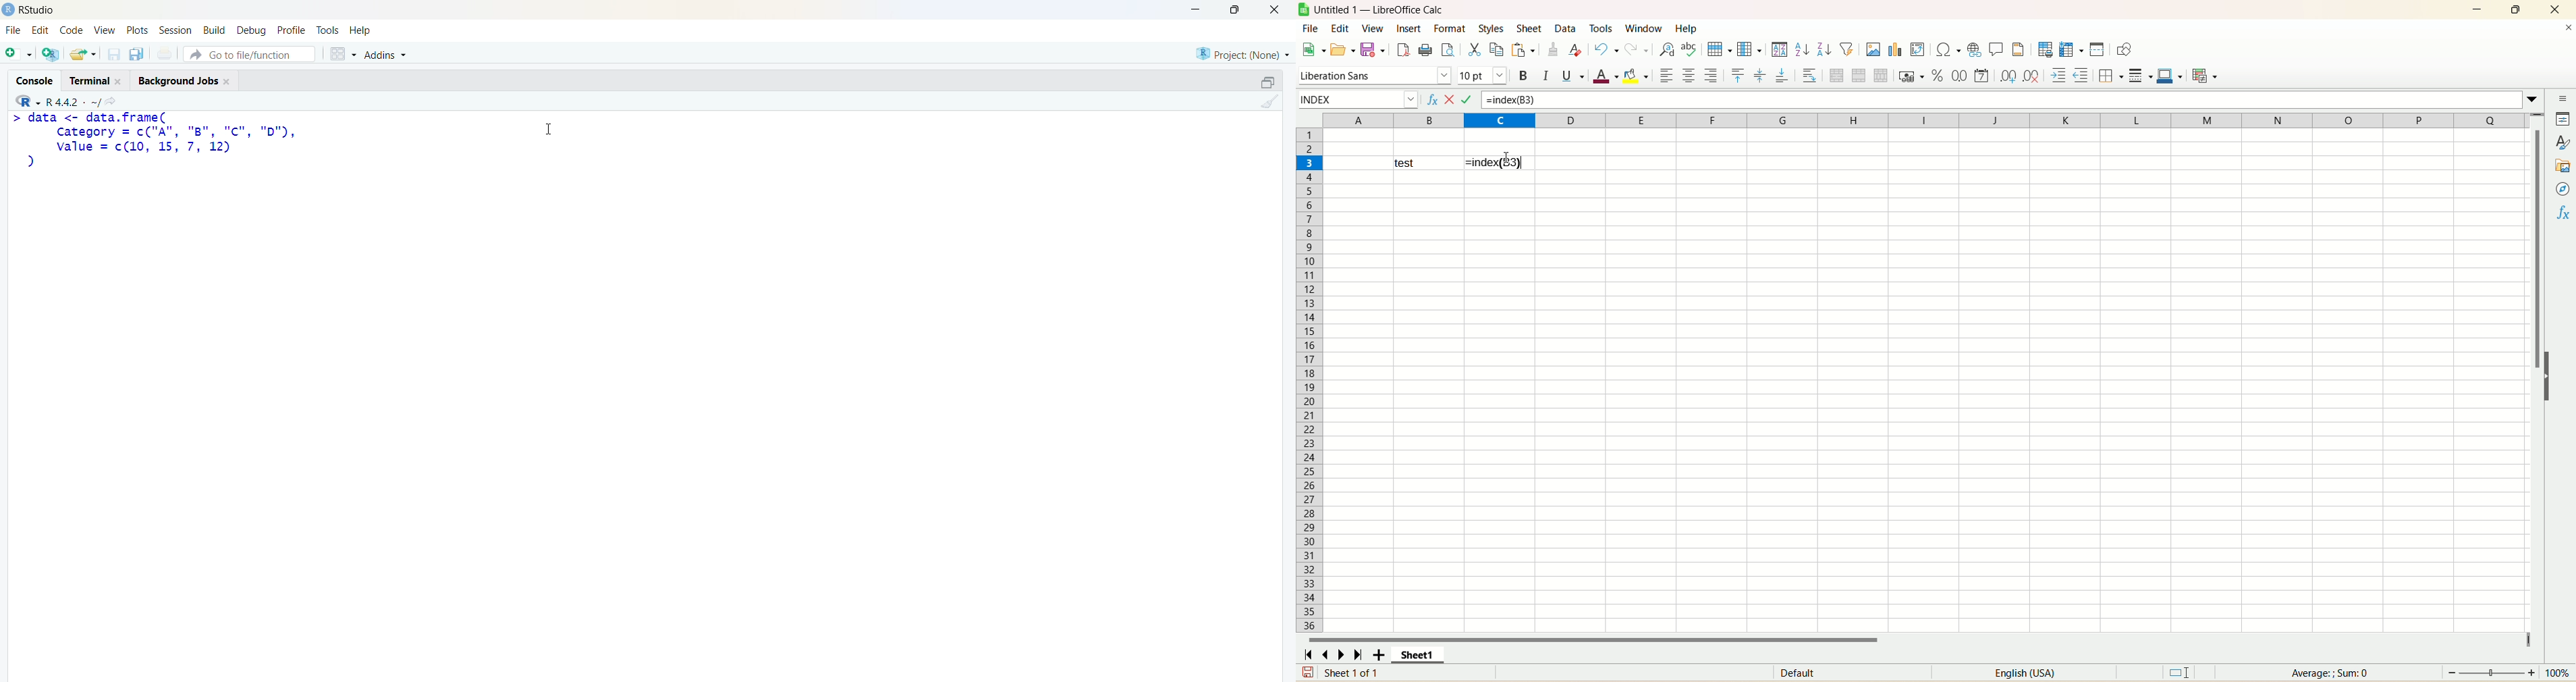 Image resolution: width=2576 pixels, height=700 pixels. What do you see at coordinates (2205, 75) in the screenshot?
I see `conditional formatting` at bounding box center [2205, 75].